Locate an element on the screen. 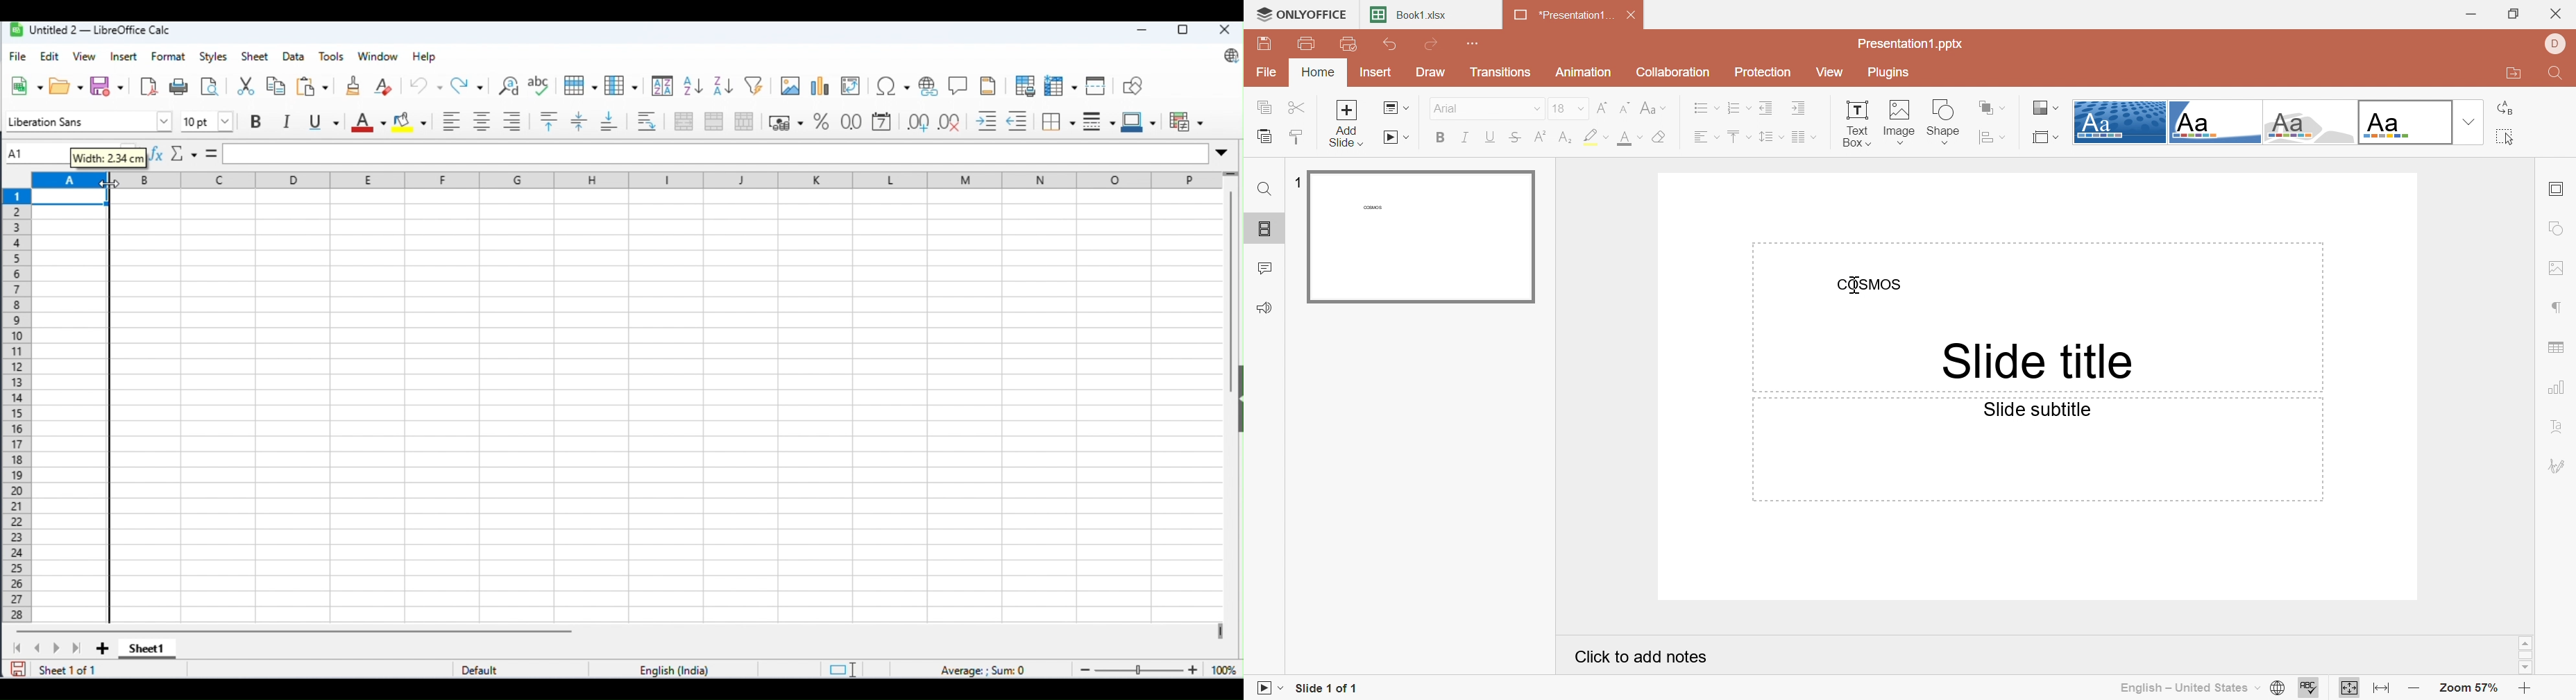  Fit to width is located at coordinates (2380, 687).